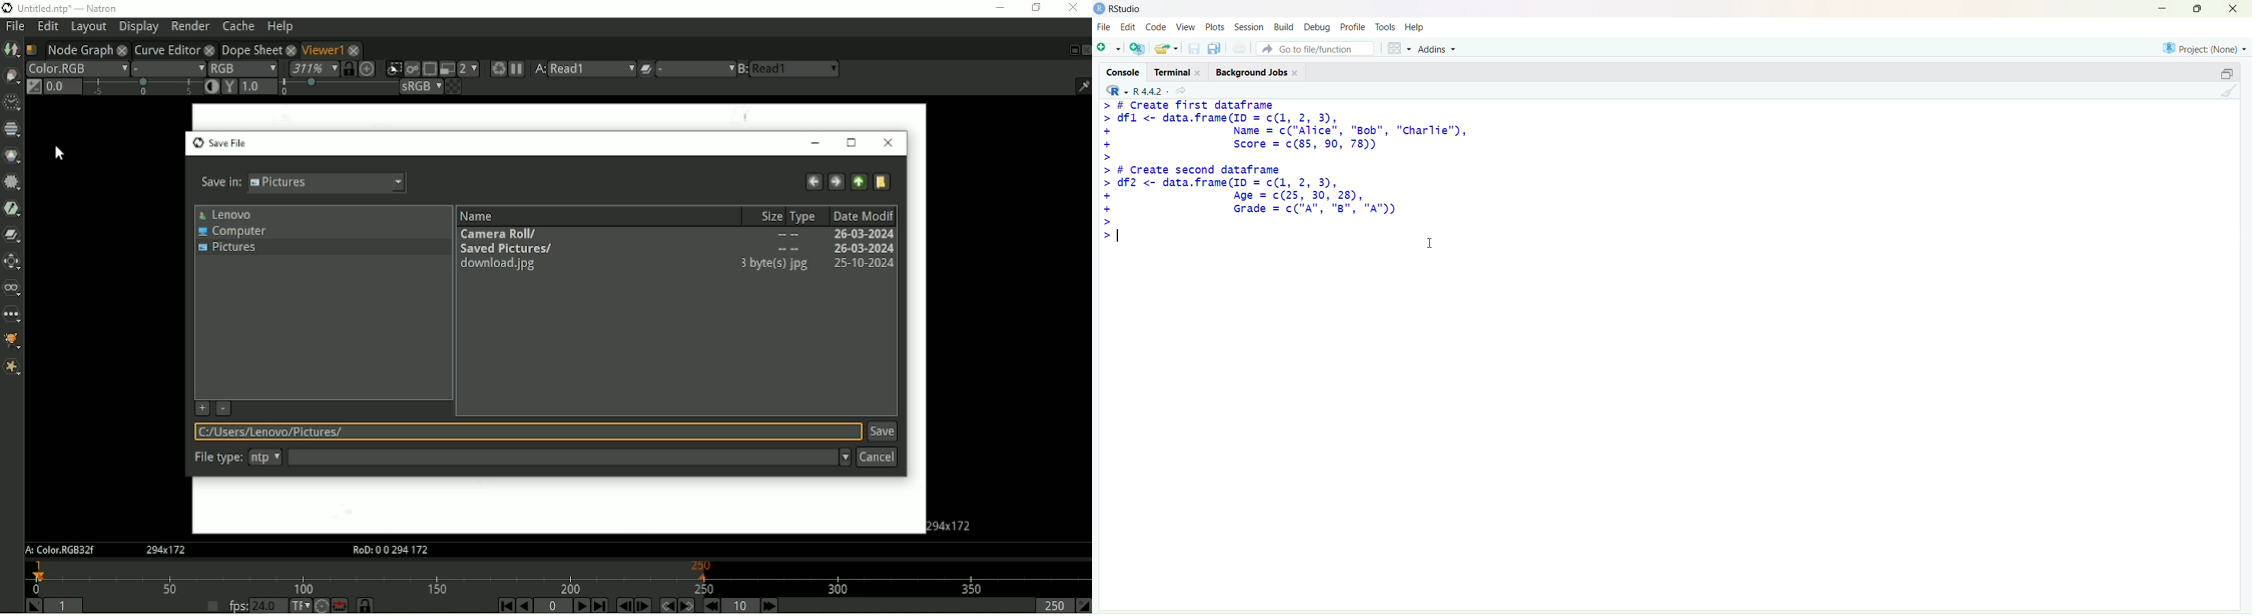 This screenshot has height=616, width=2268. I want to click on # Create Tirst dataframe
dfl <- data.frame(ID = c(1, 2, 3),
Name = c("Alice", "Bob", "Char
Score = c(85, 90, 78))
# Create second dataframe
df2 <- data.frame(ID = c(1, 2, 3),
Age = c(25, 30, 28),
Grade = c("A", "B", "A")), so click(1285, 164).